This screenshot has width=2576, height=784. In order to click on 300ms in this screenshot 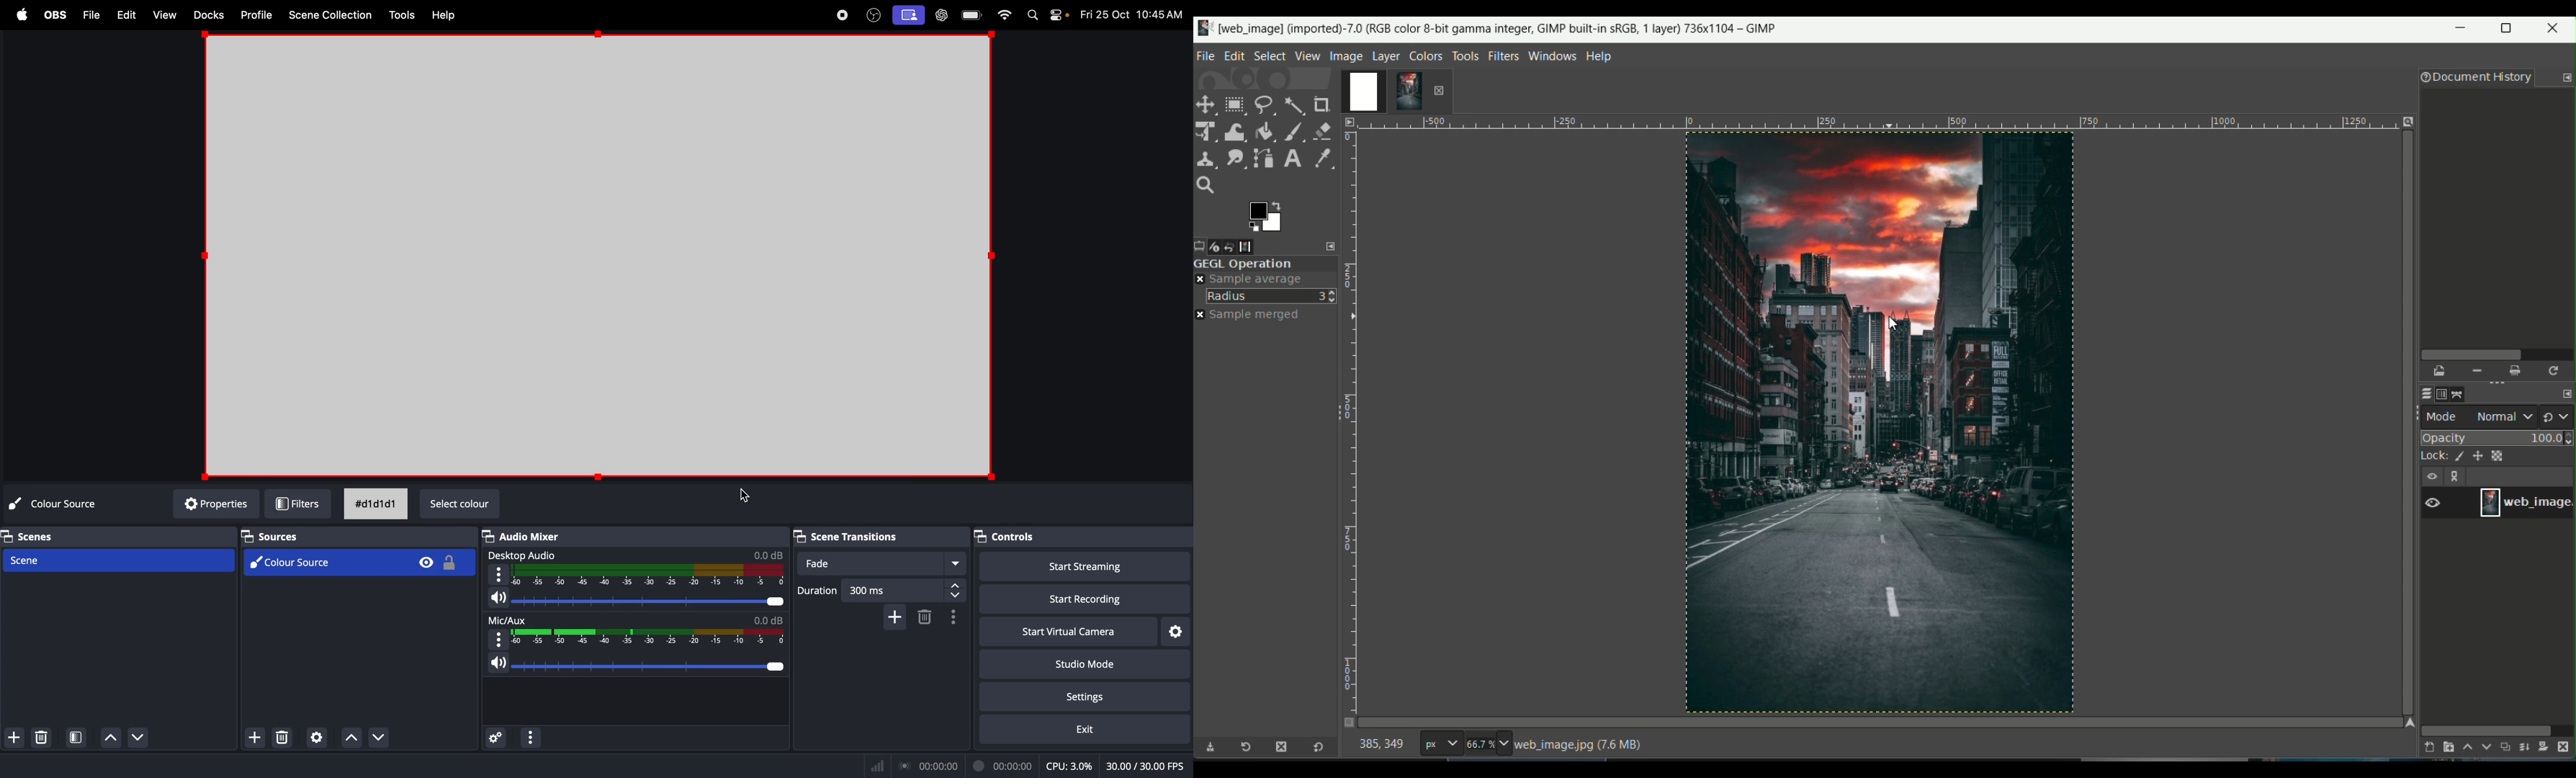, I will do `click(906, 590)`.